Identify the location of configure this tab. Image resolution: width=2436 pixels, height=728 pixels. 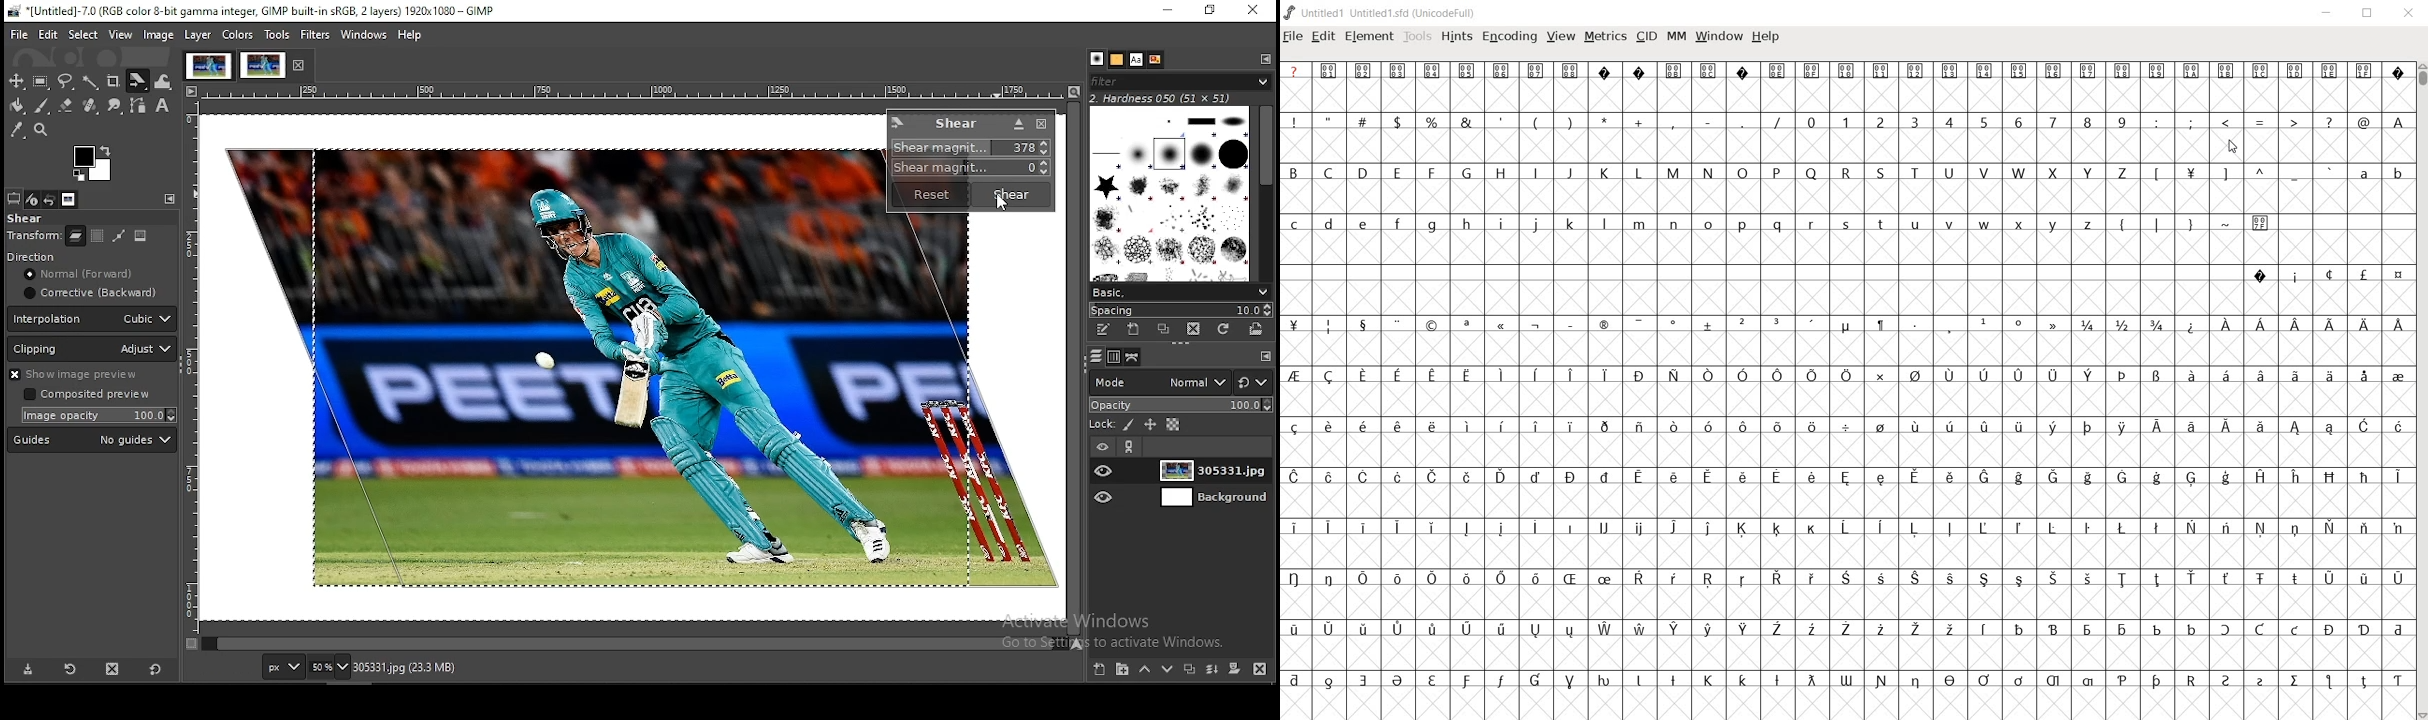
(1266, 359).